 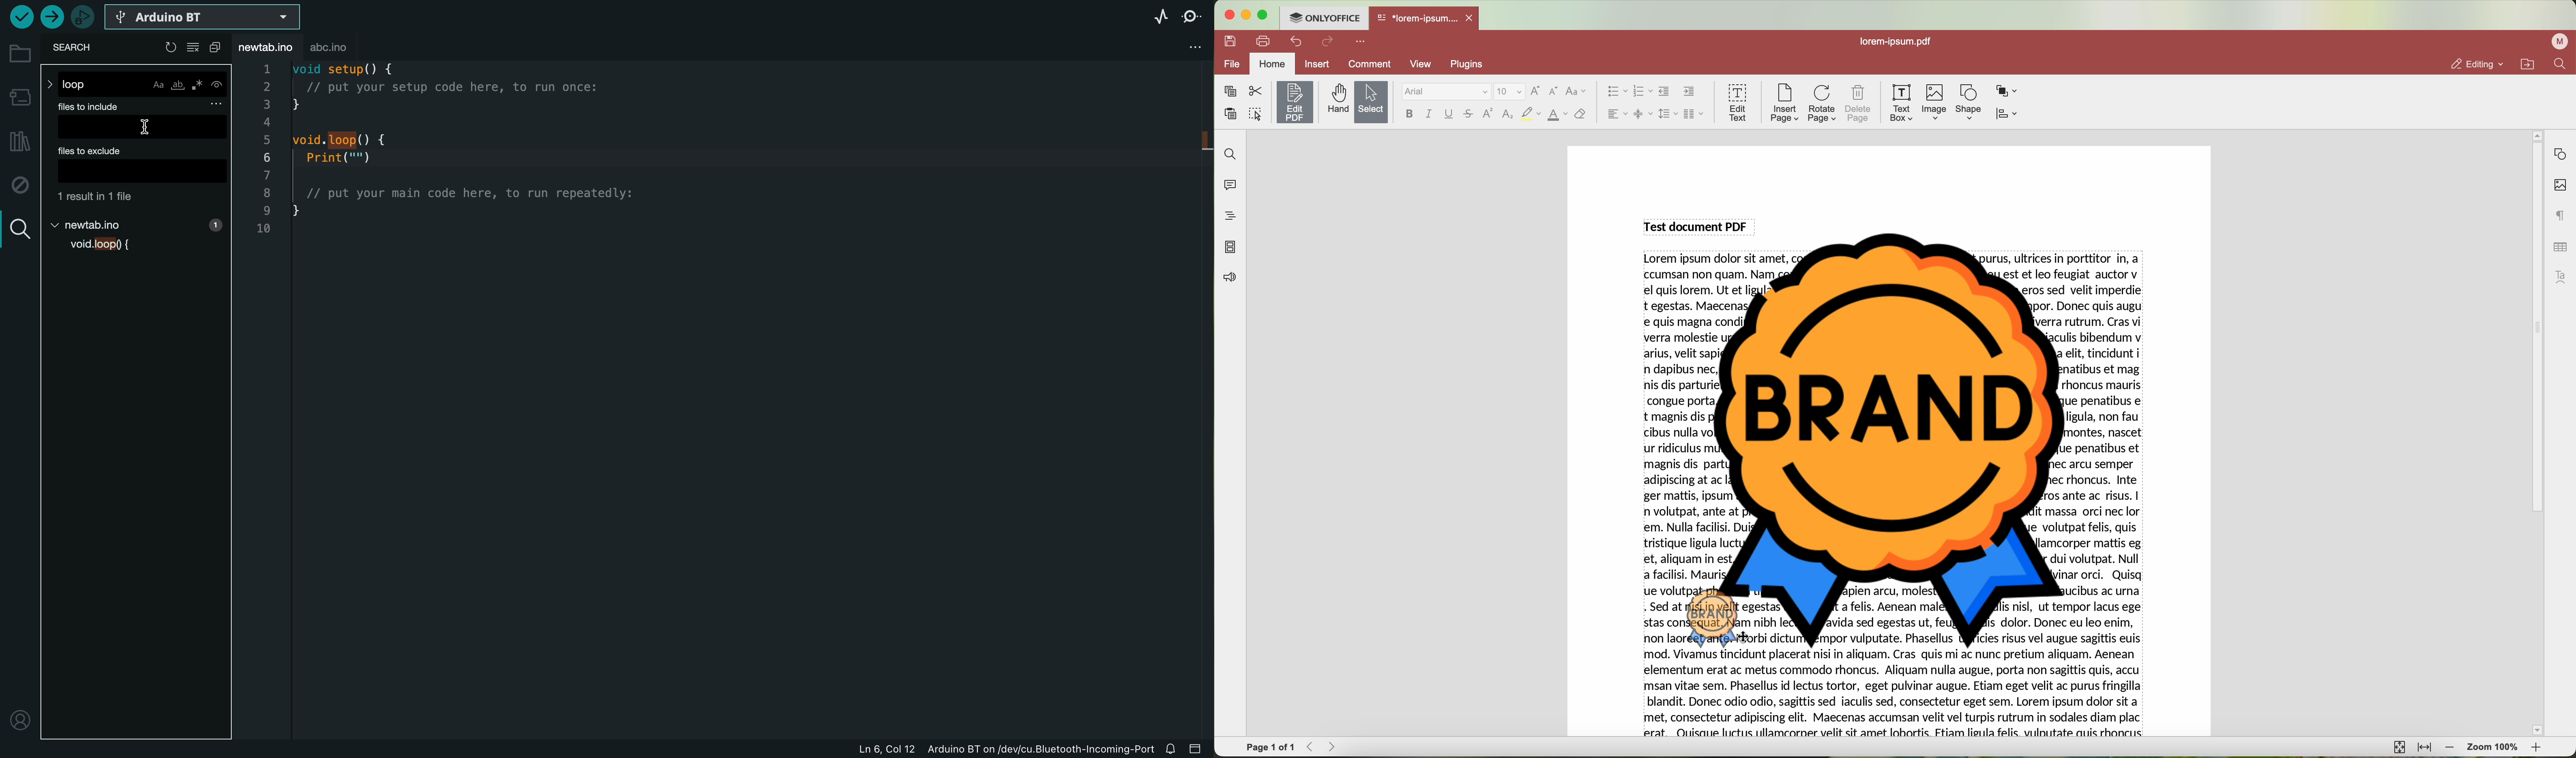 I want to click on Image, so click(x=1889, y=442).